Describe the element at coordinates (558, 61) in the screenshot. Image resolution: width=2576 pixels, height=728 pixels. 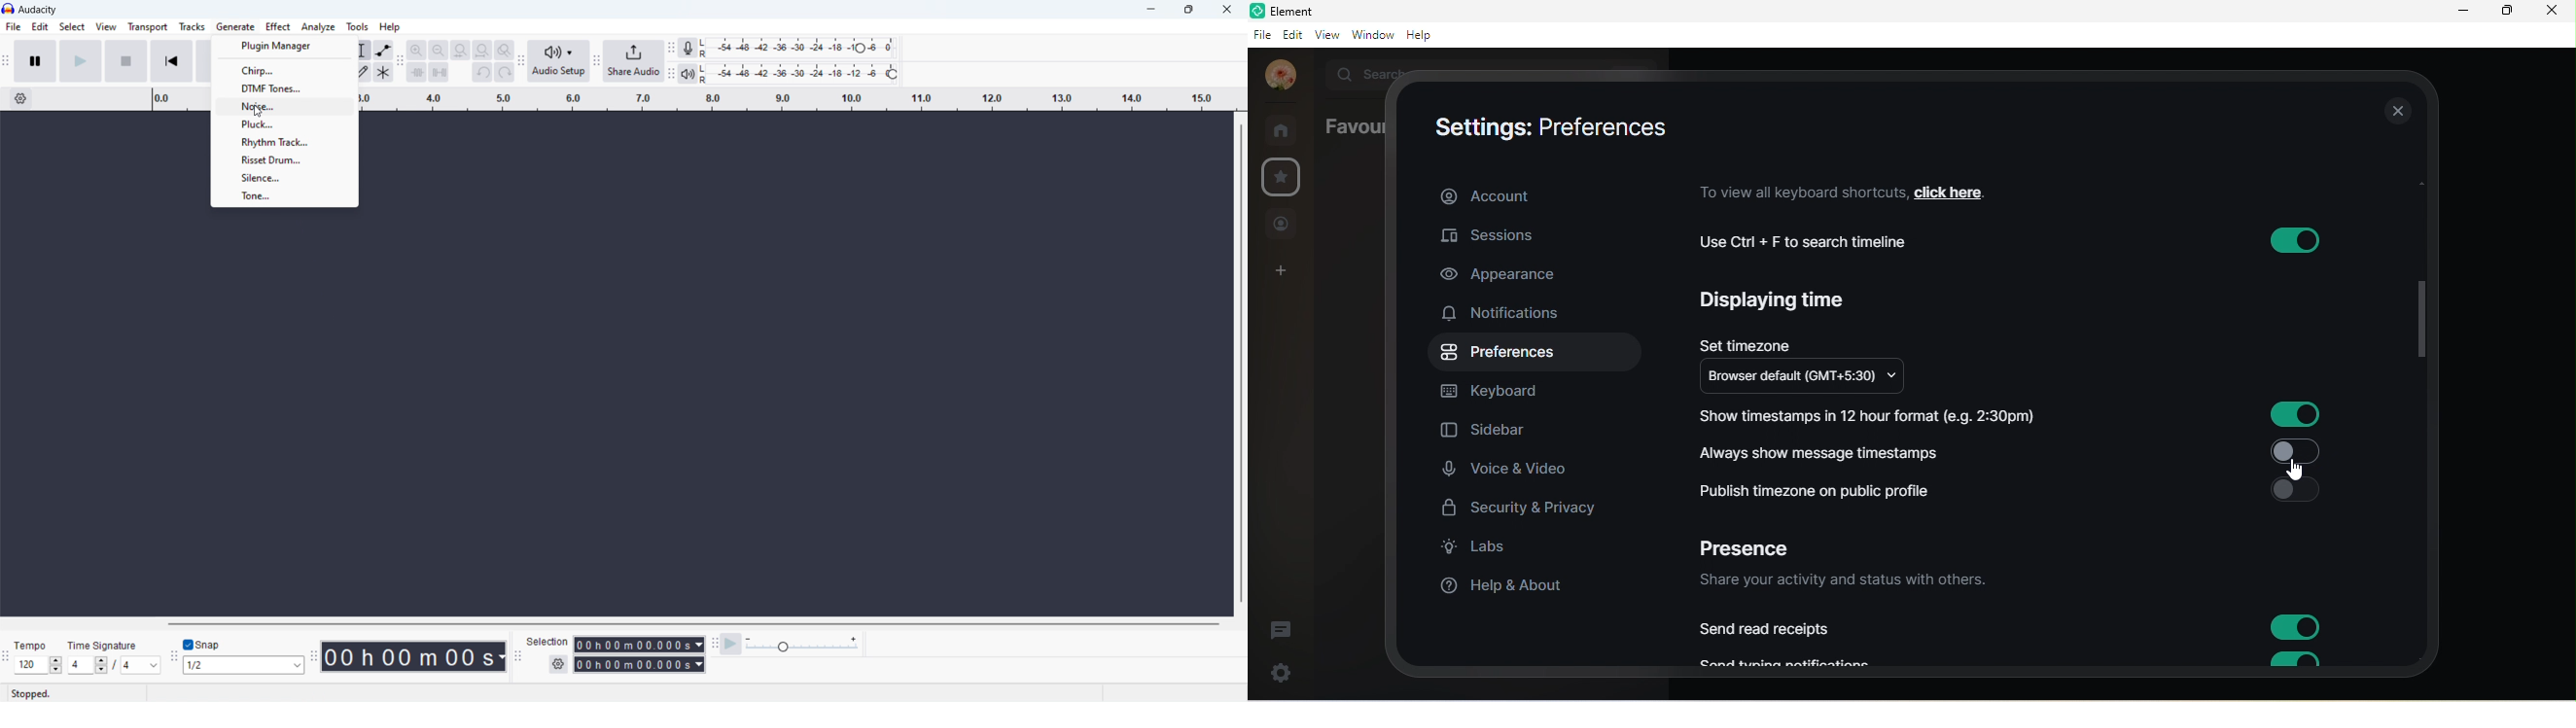
I see `audio setup` at that location.